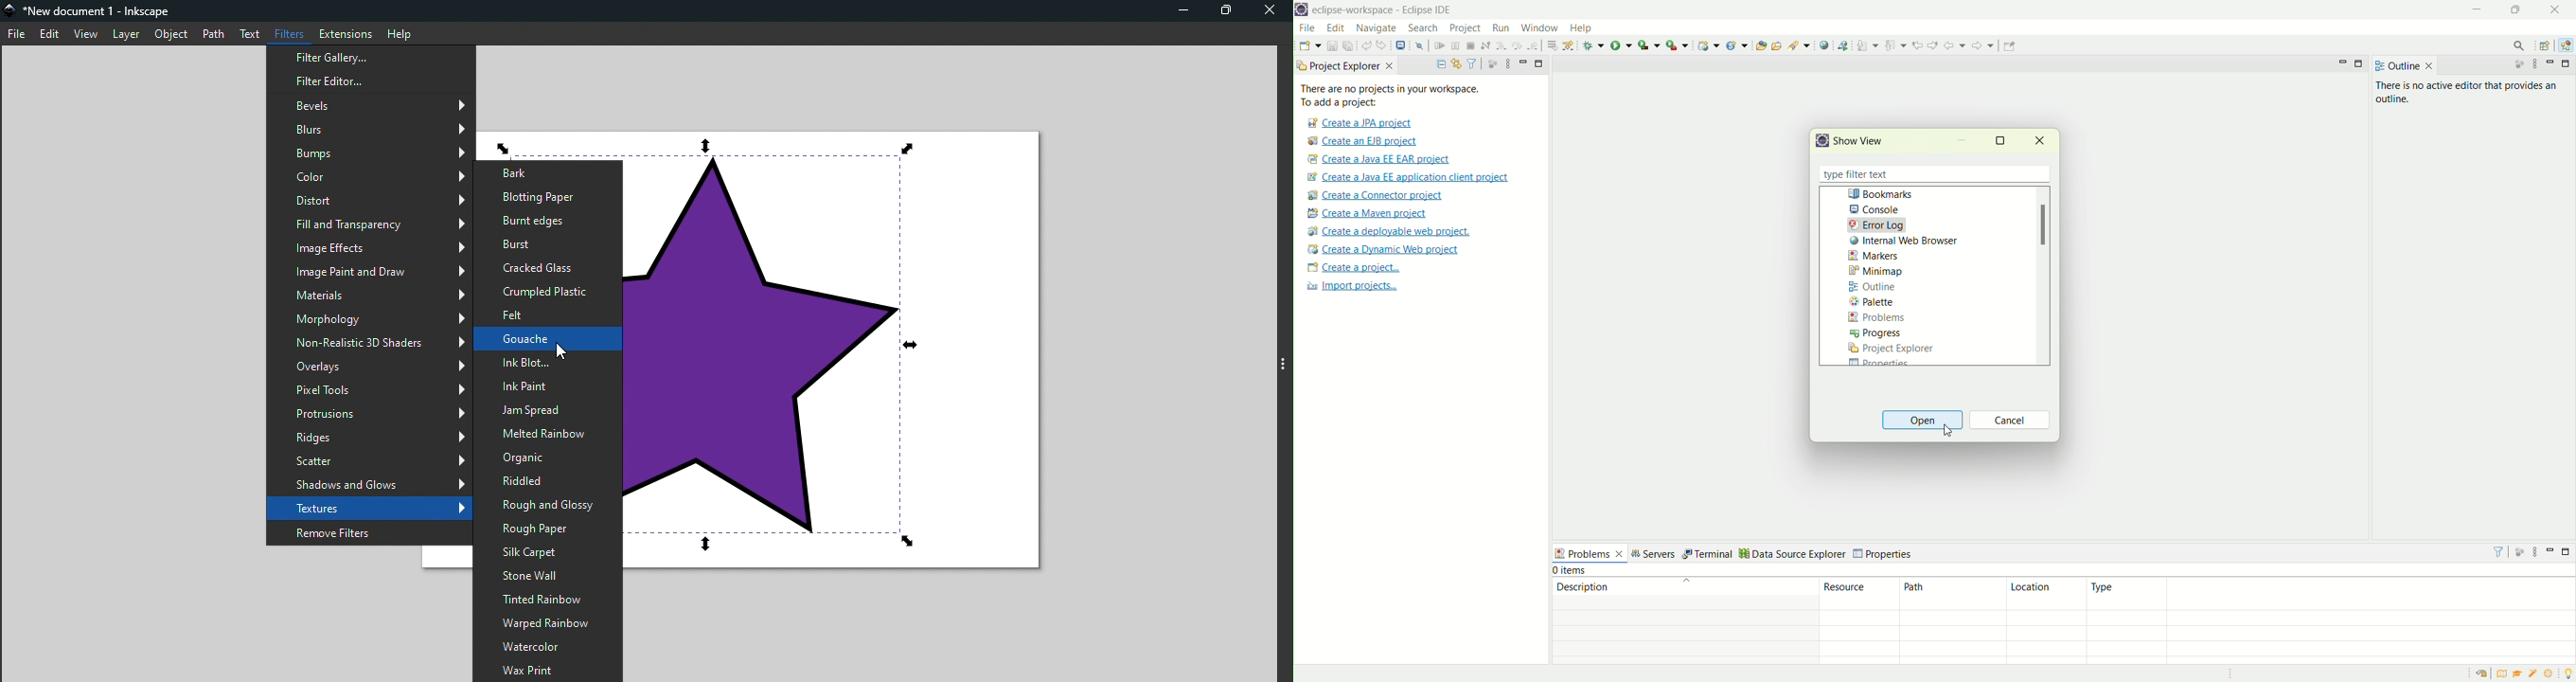 The image size is (2576, 700). I want to click on Silk carpet, so click(546, 552).